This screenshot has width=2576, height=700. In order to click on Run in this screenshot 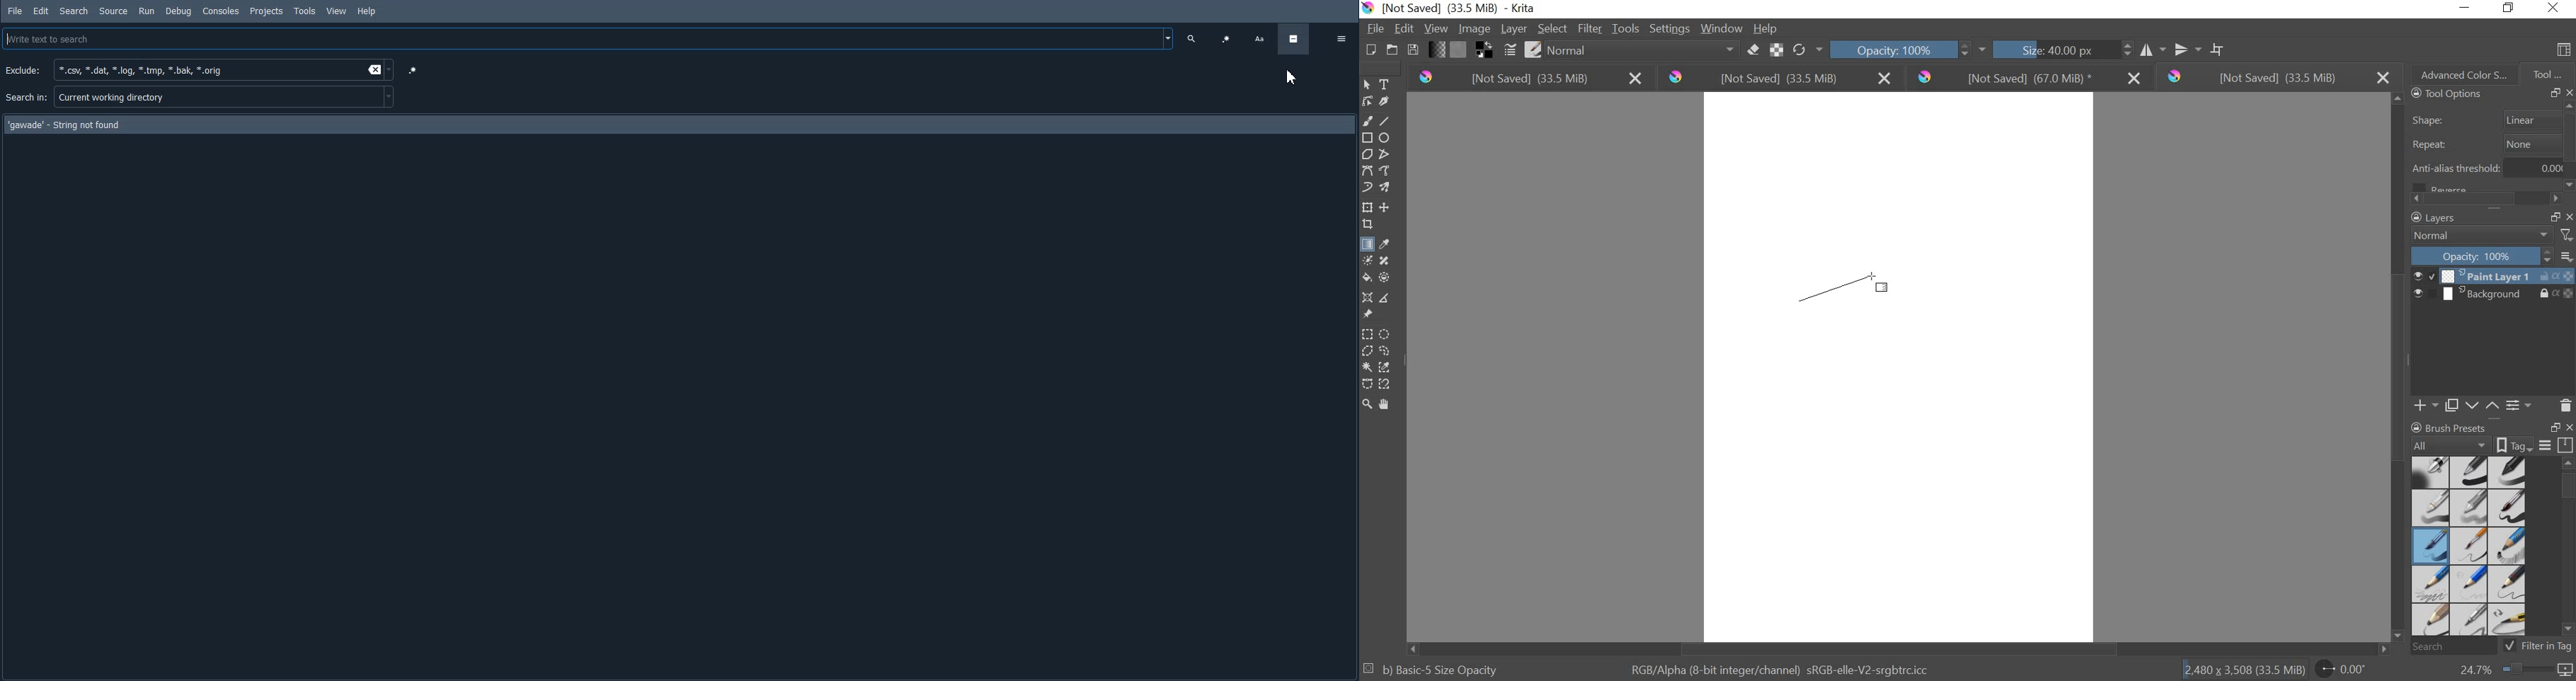, I will do `click(147, 11)`.